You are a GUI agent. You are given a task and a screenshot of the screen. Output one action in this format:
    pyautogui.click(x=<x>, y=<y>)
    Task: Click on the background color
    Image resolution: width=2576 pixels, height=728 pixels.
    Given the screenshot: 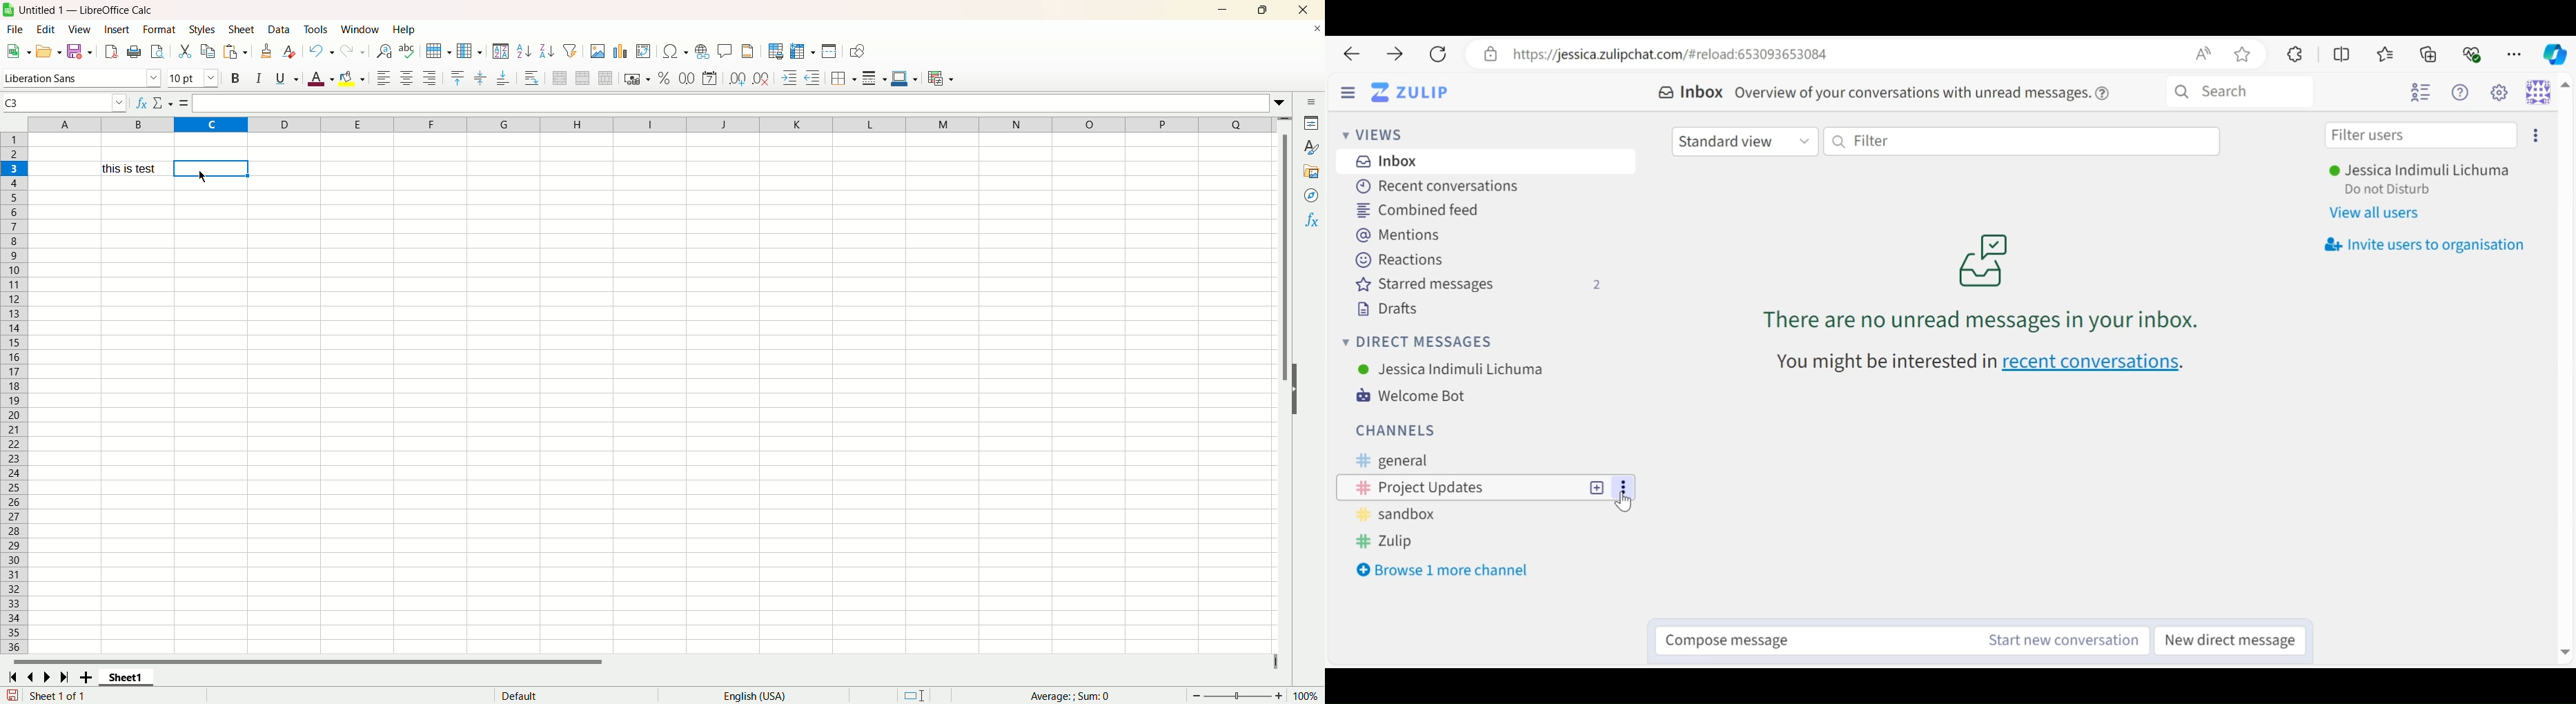 What is the action you would take?
    pyautogui.click(x=353, y=77)
    